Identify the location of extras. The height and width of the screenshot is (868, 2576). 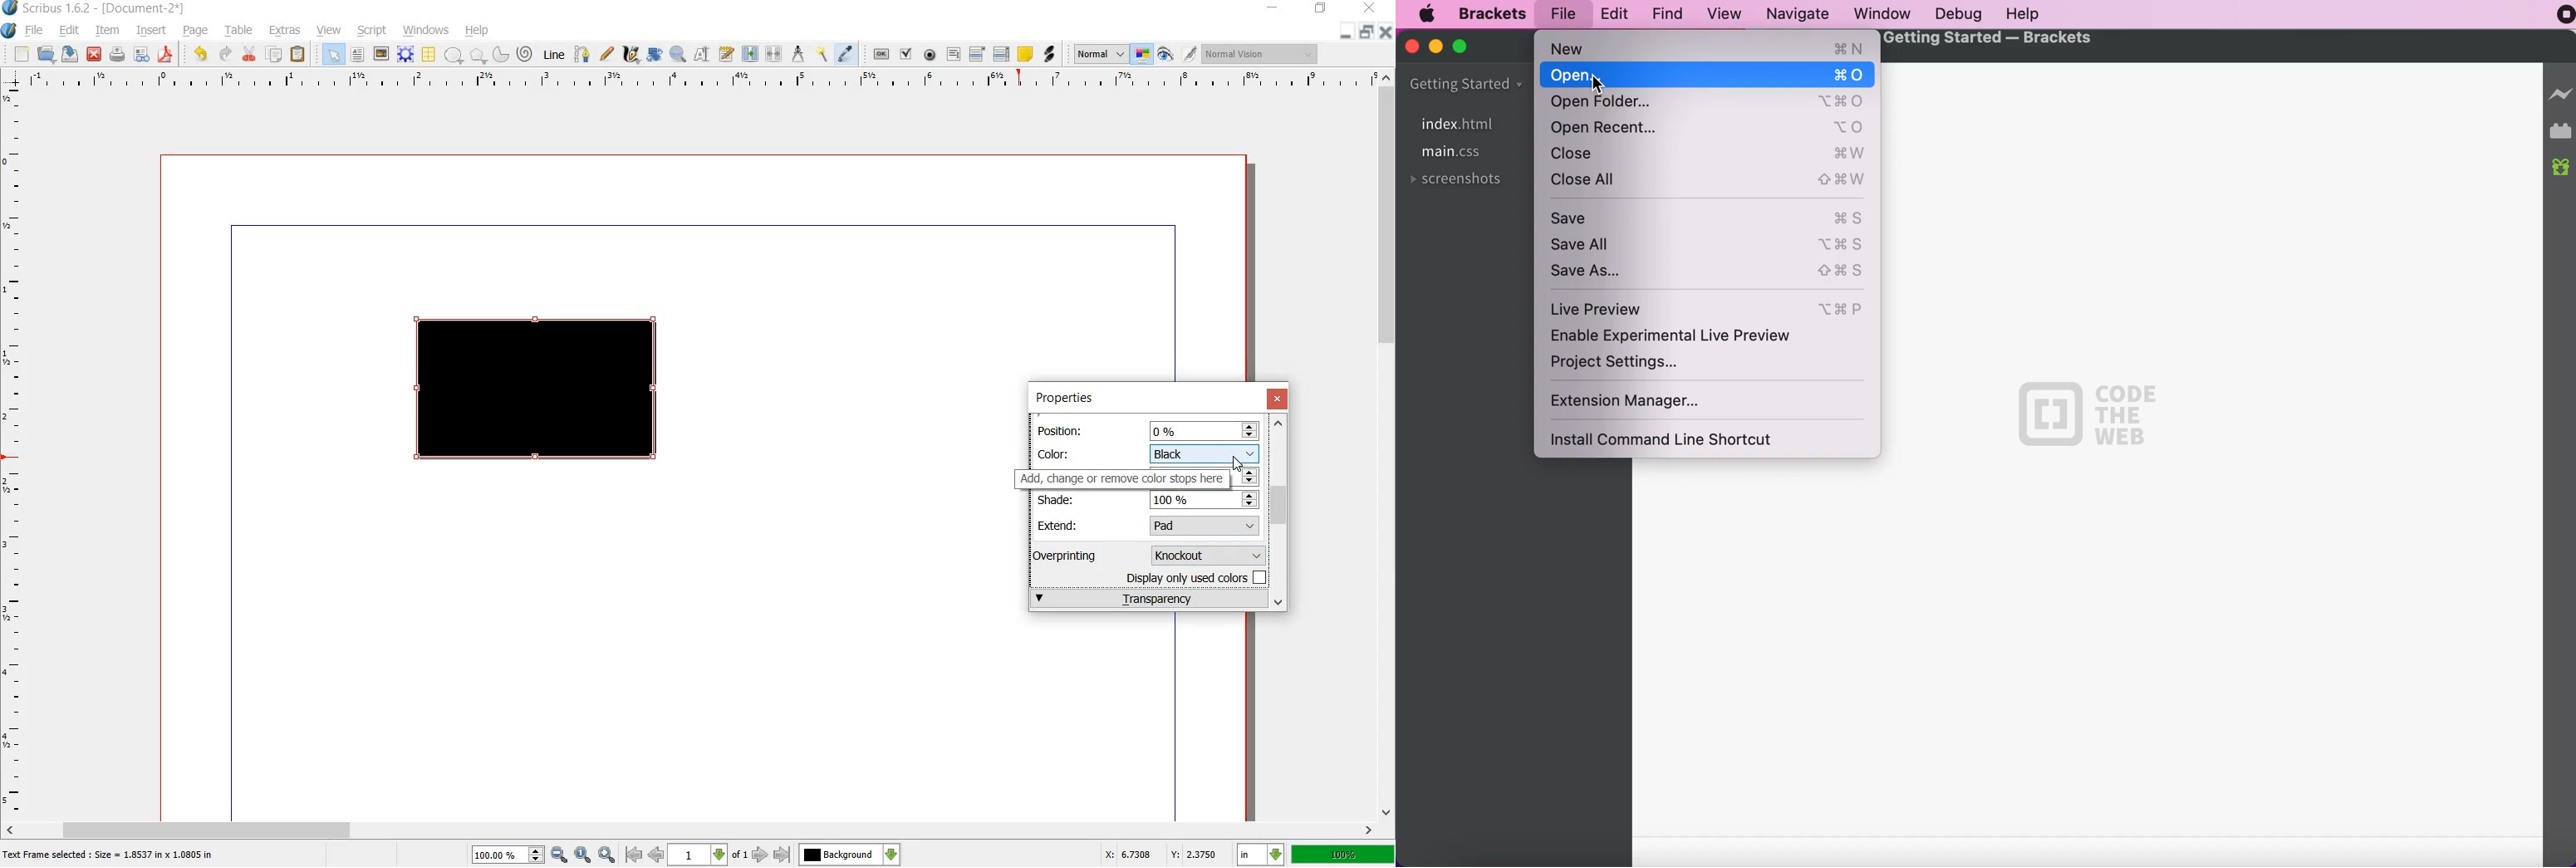
(285, 31).